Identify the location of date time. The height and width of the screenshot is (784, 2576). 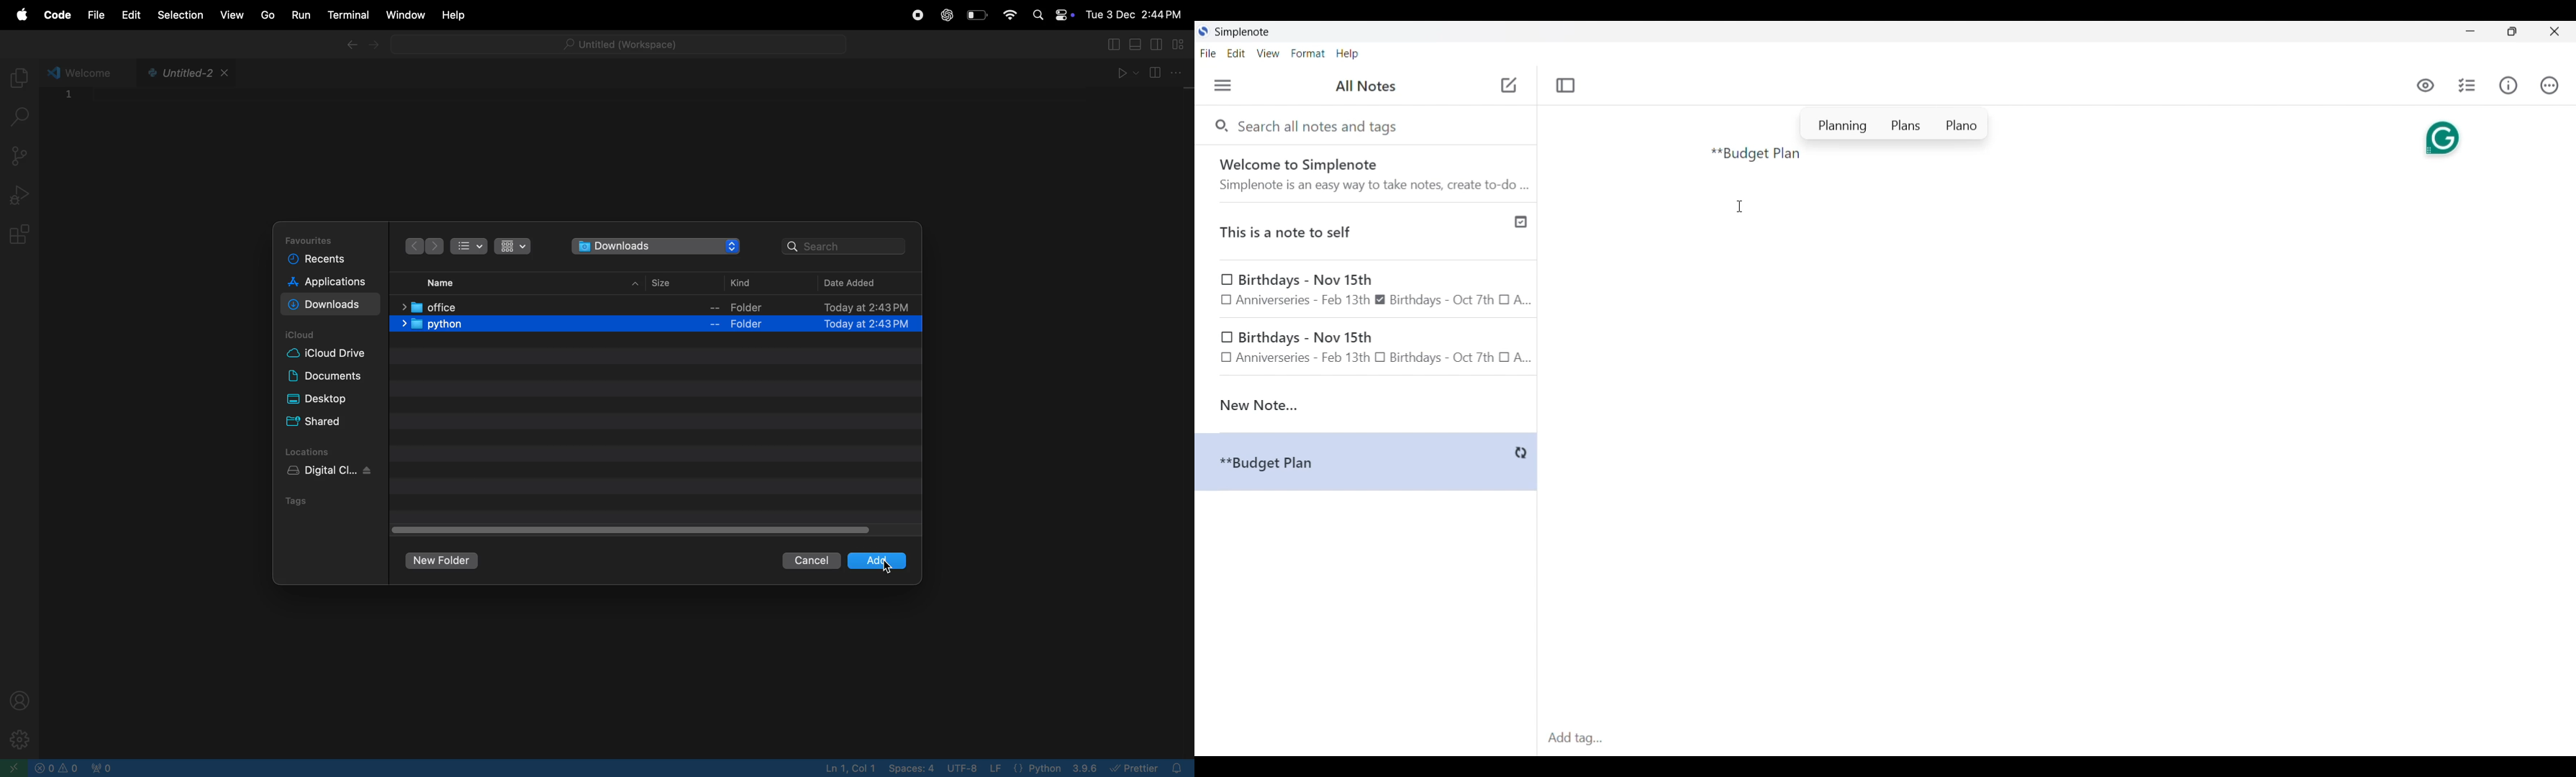
(860, 328).